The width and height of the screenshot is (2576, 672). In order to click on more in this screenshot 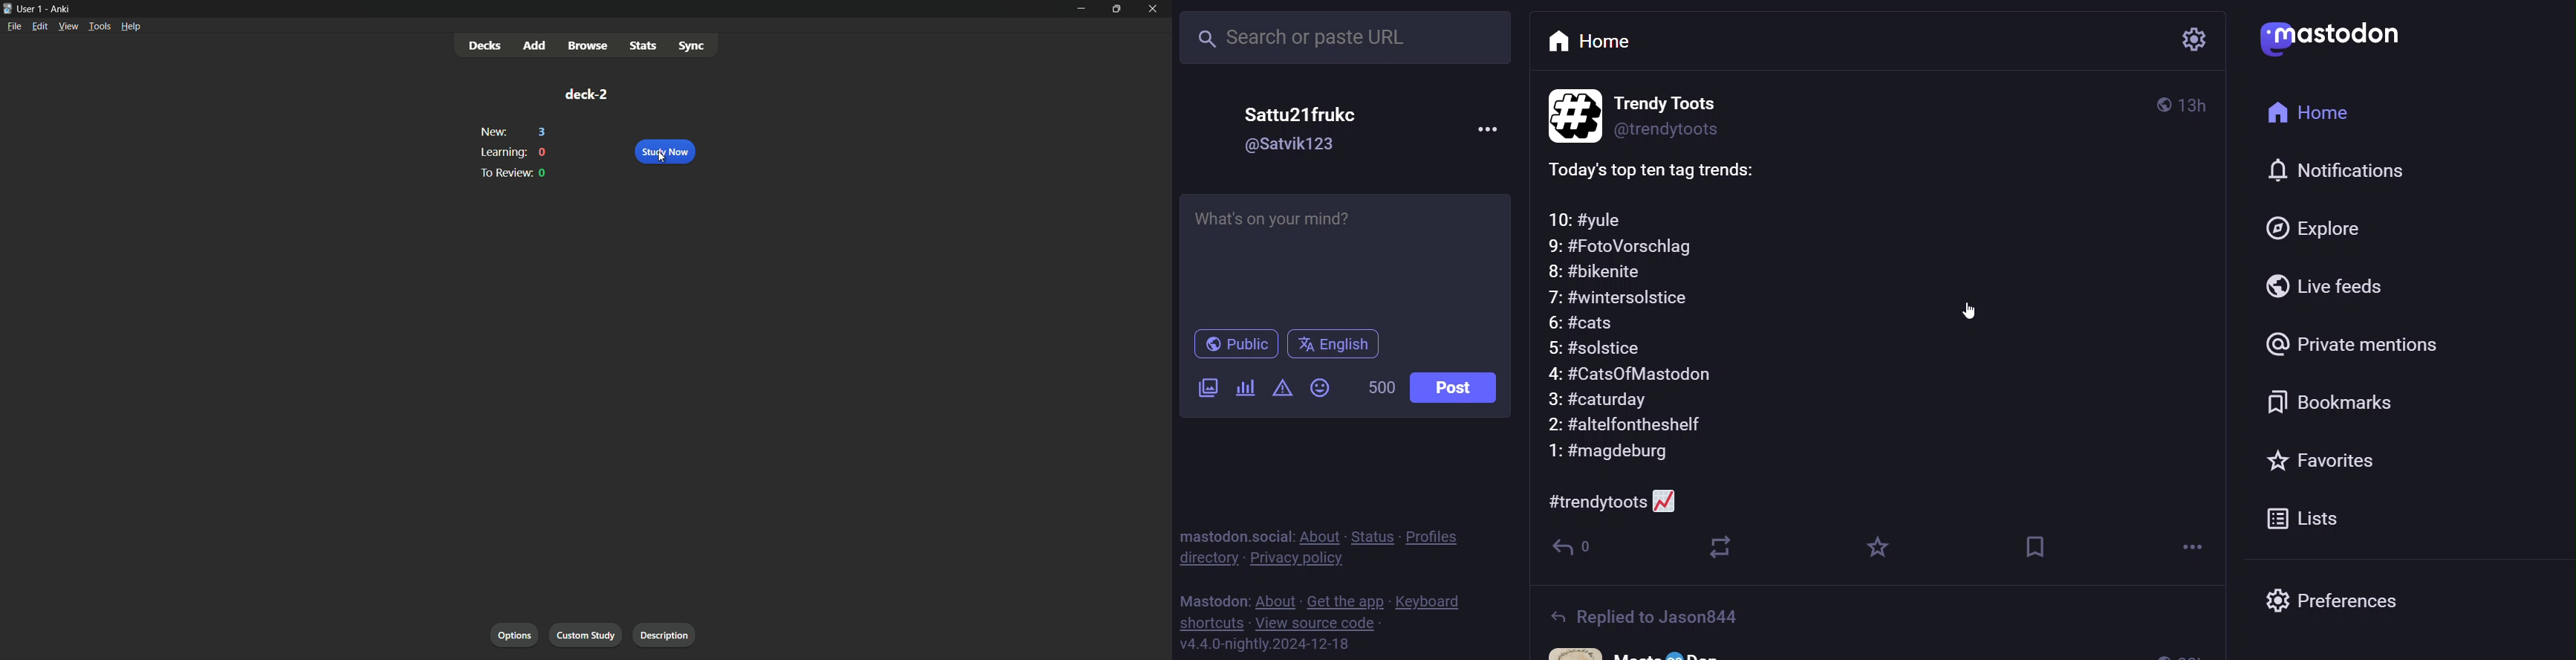, I will do `click(2185, 549)`.